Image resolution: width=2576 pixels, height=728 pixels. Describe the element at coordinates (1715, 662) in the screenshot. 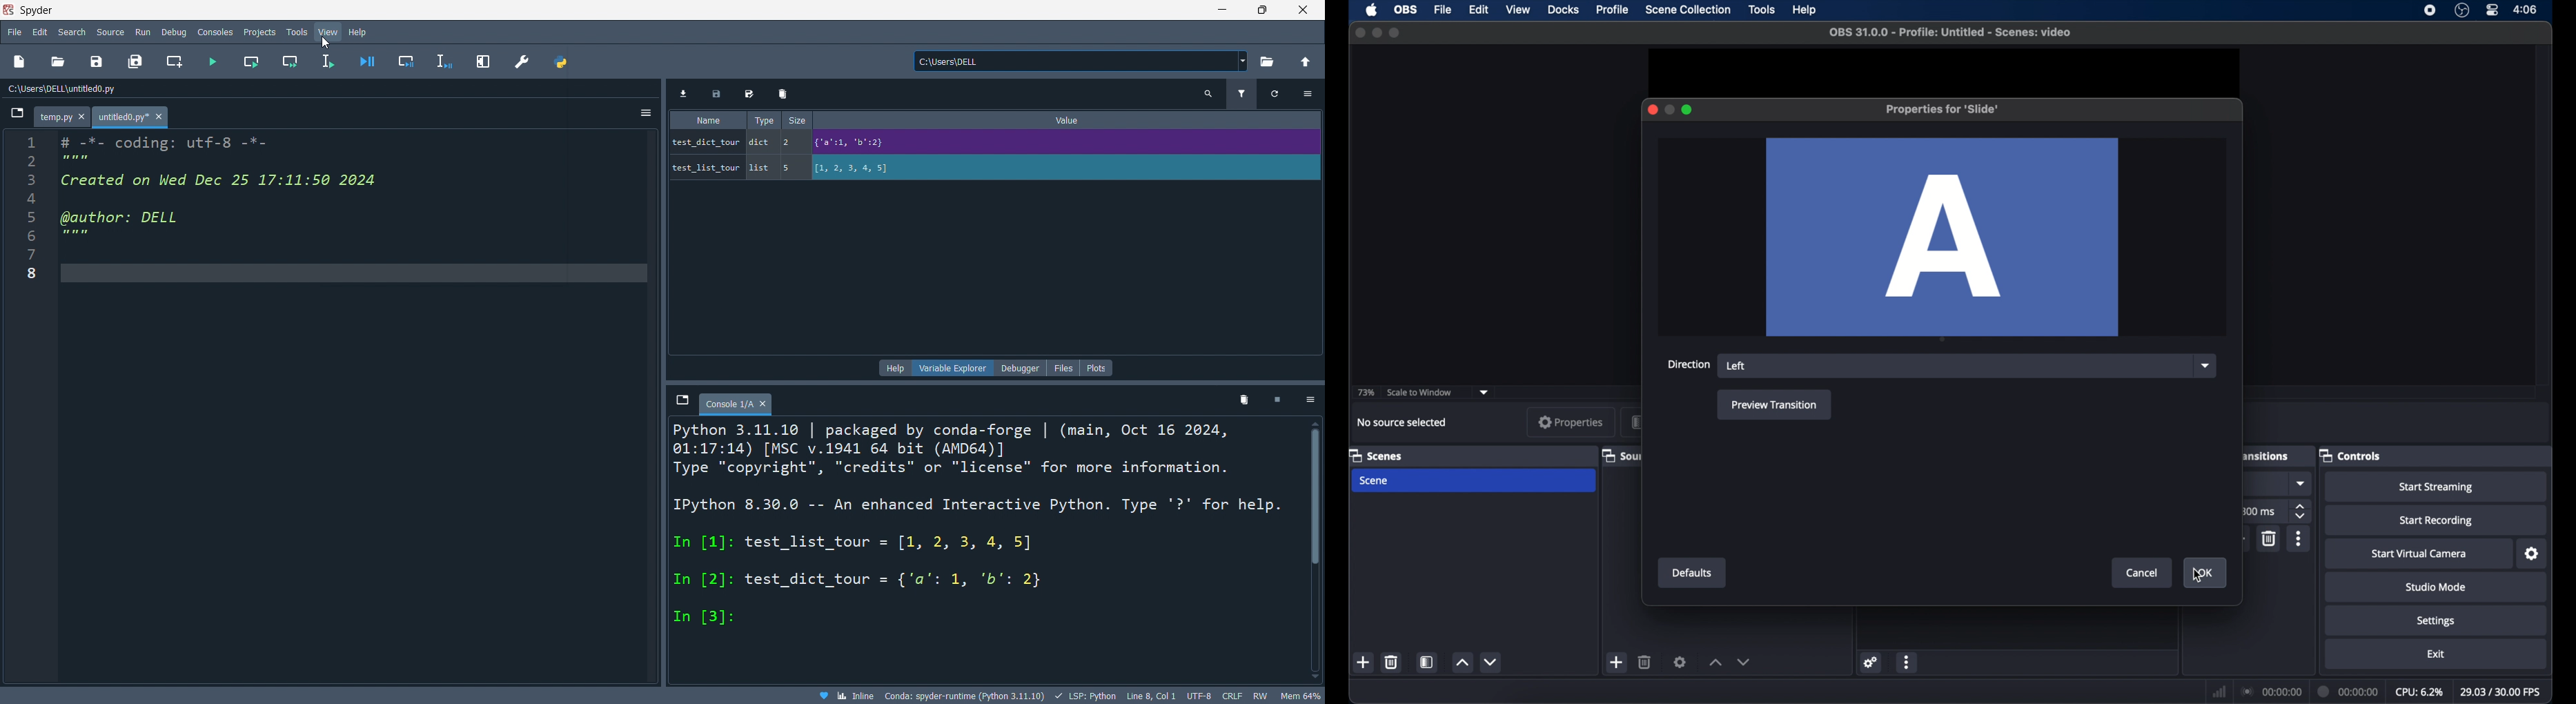

I see `increment` at that location.